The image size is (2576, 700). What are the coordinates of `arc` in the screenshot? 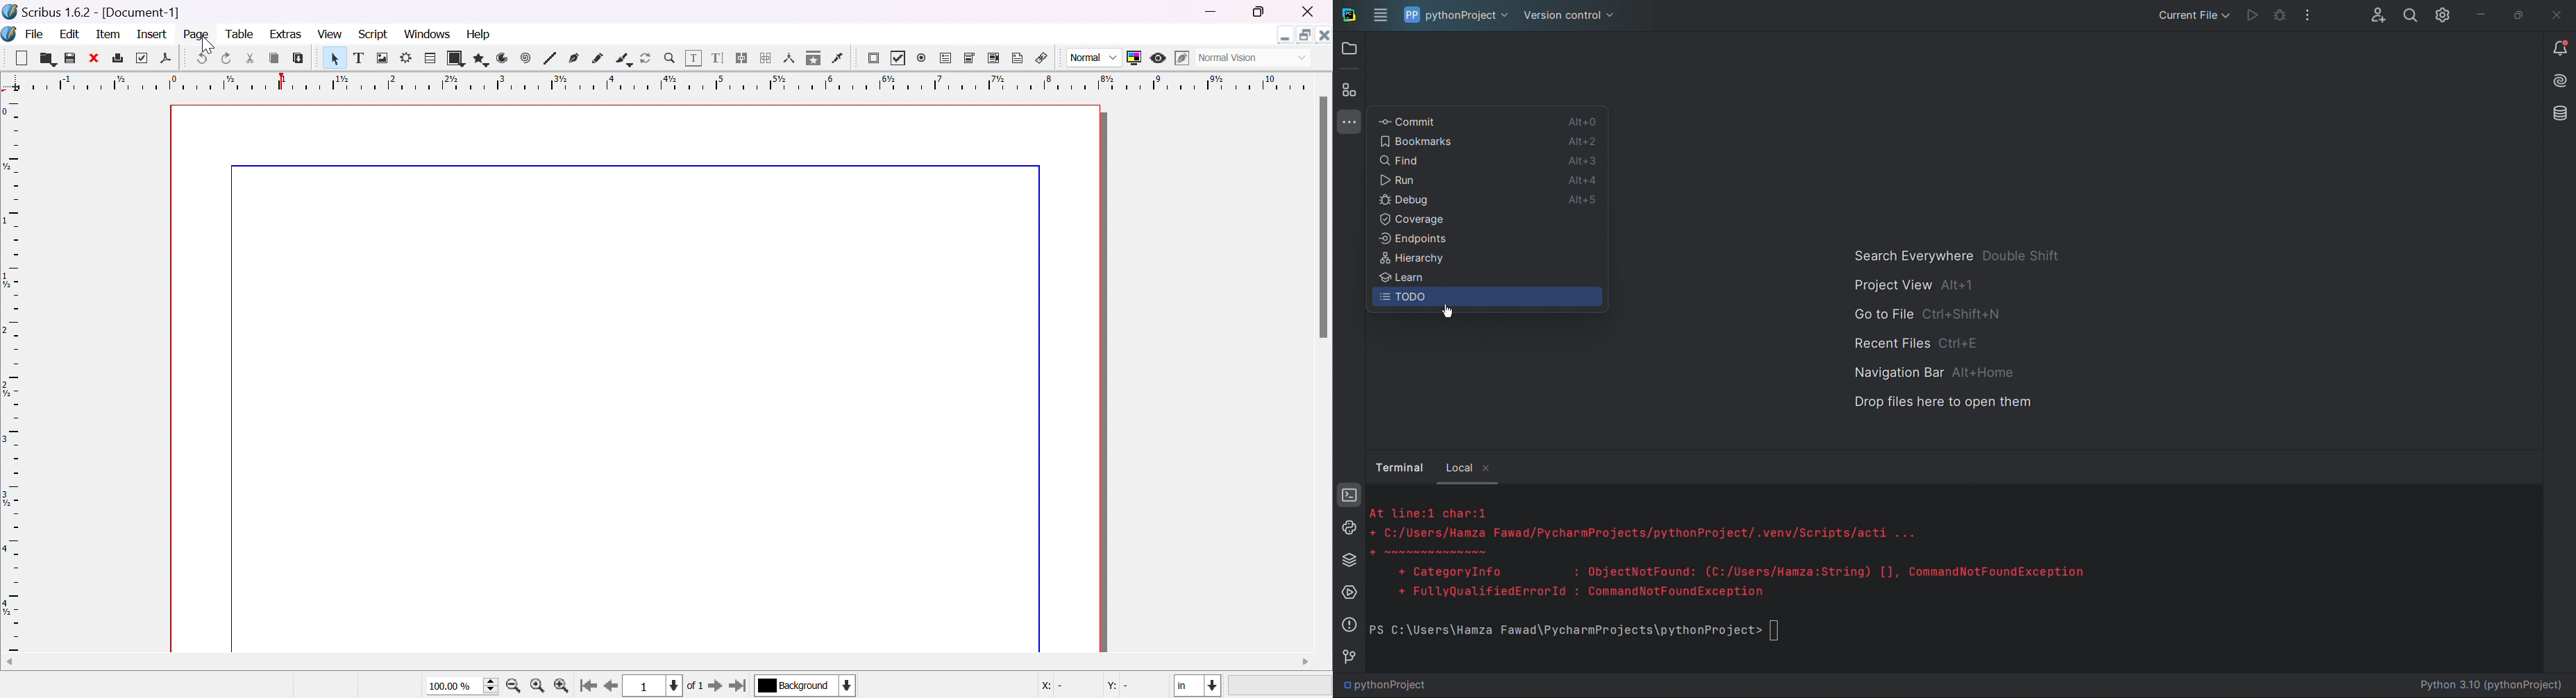 It's located at (503, 60).